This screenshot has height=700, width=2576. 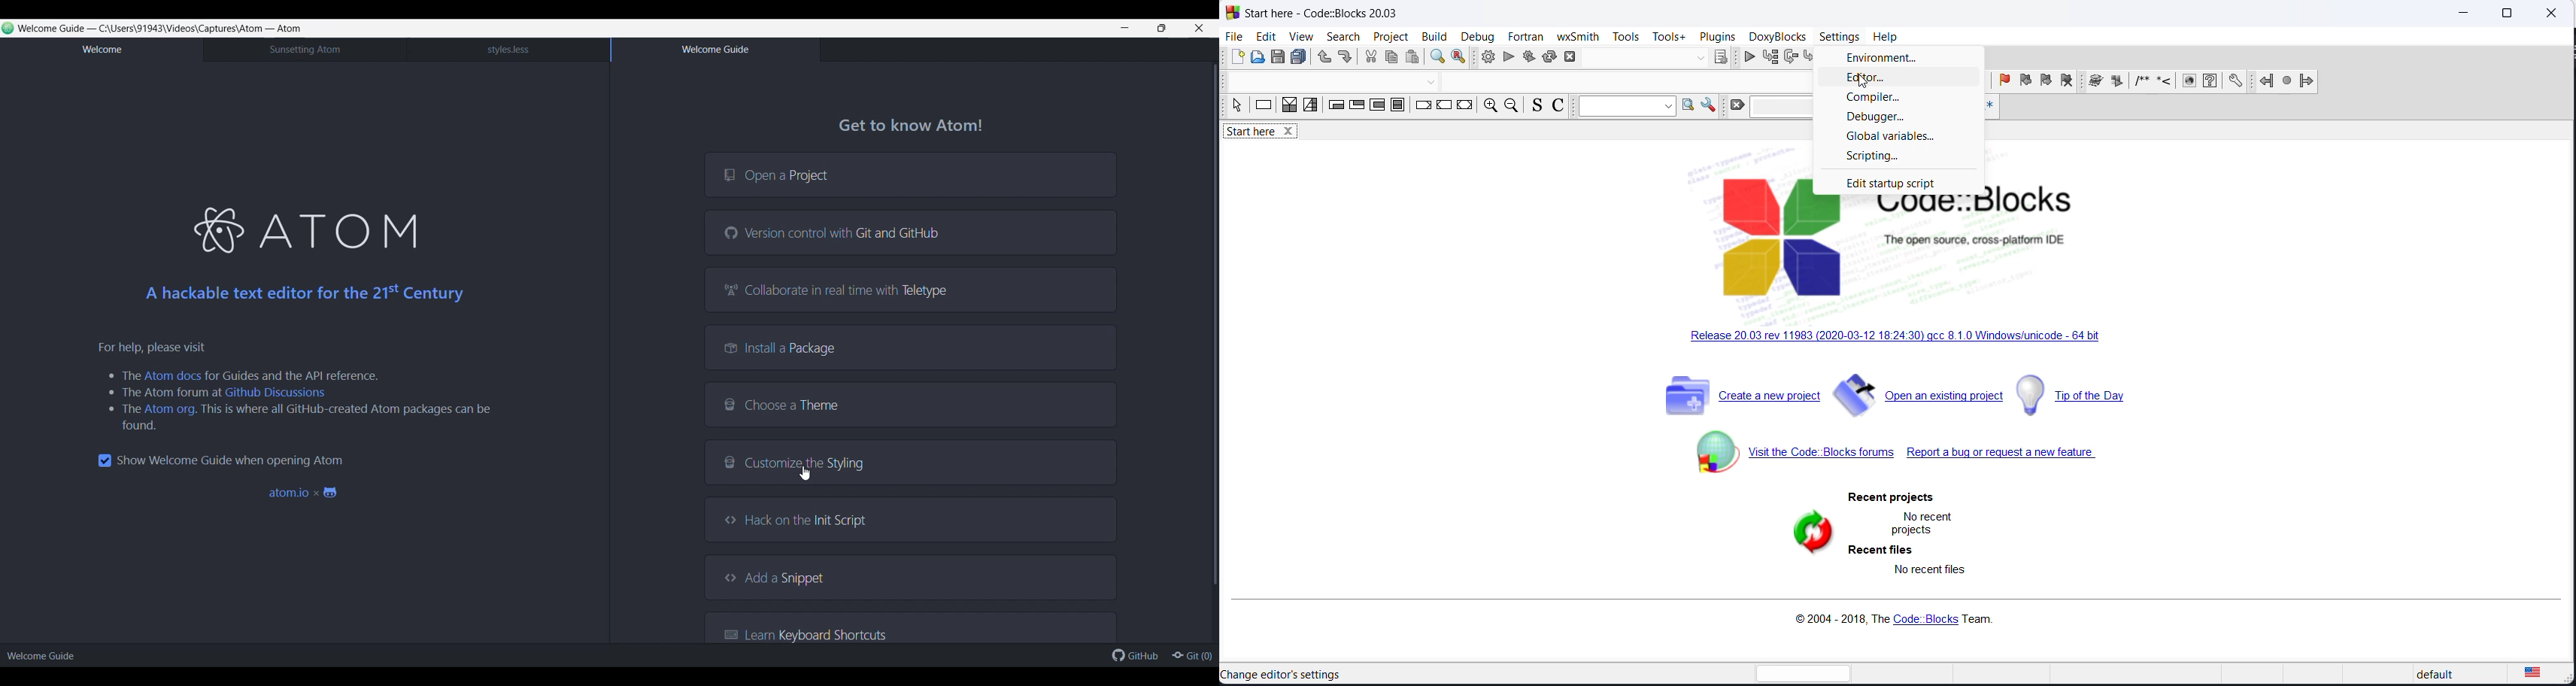 I want to click on found, so click(x=130, y=426).